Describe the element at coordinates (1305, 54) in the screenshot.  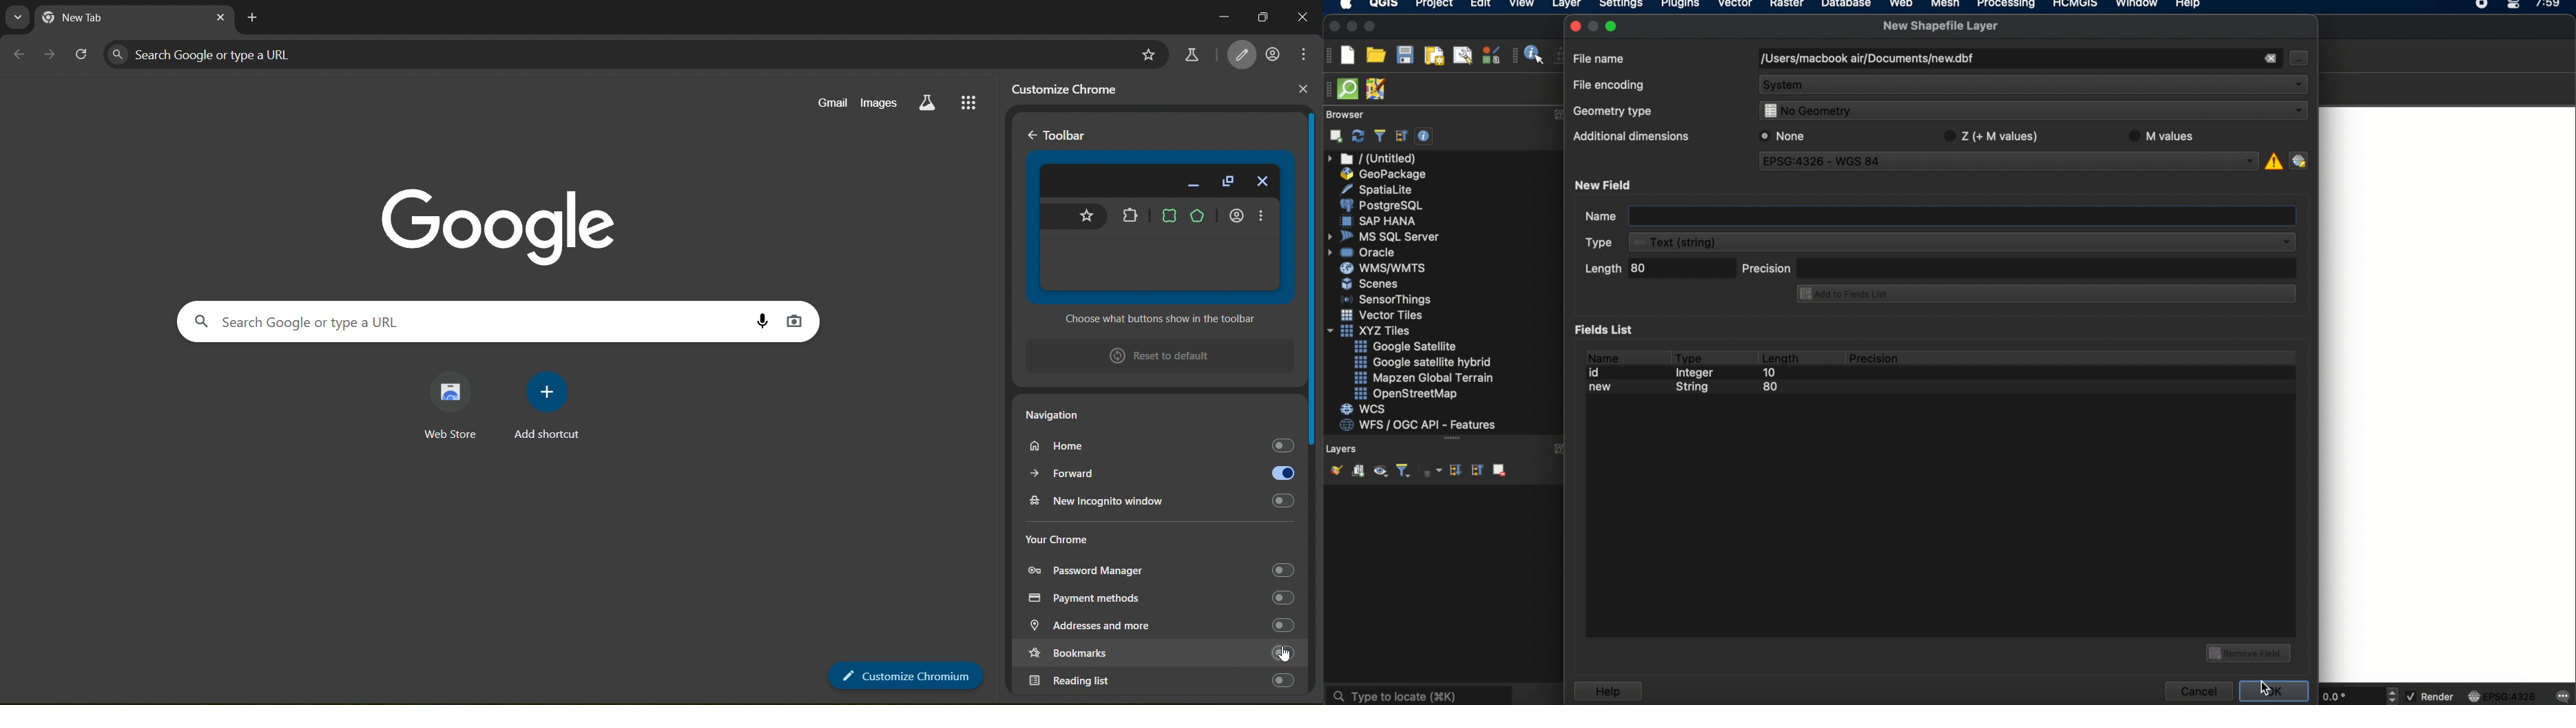
I see `menu` at that location.